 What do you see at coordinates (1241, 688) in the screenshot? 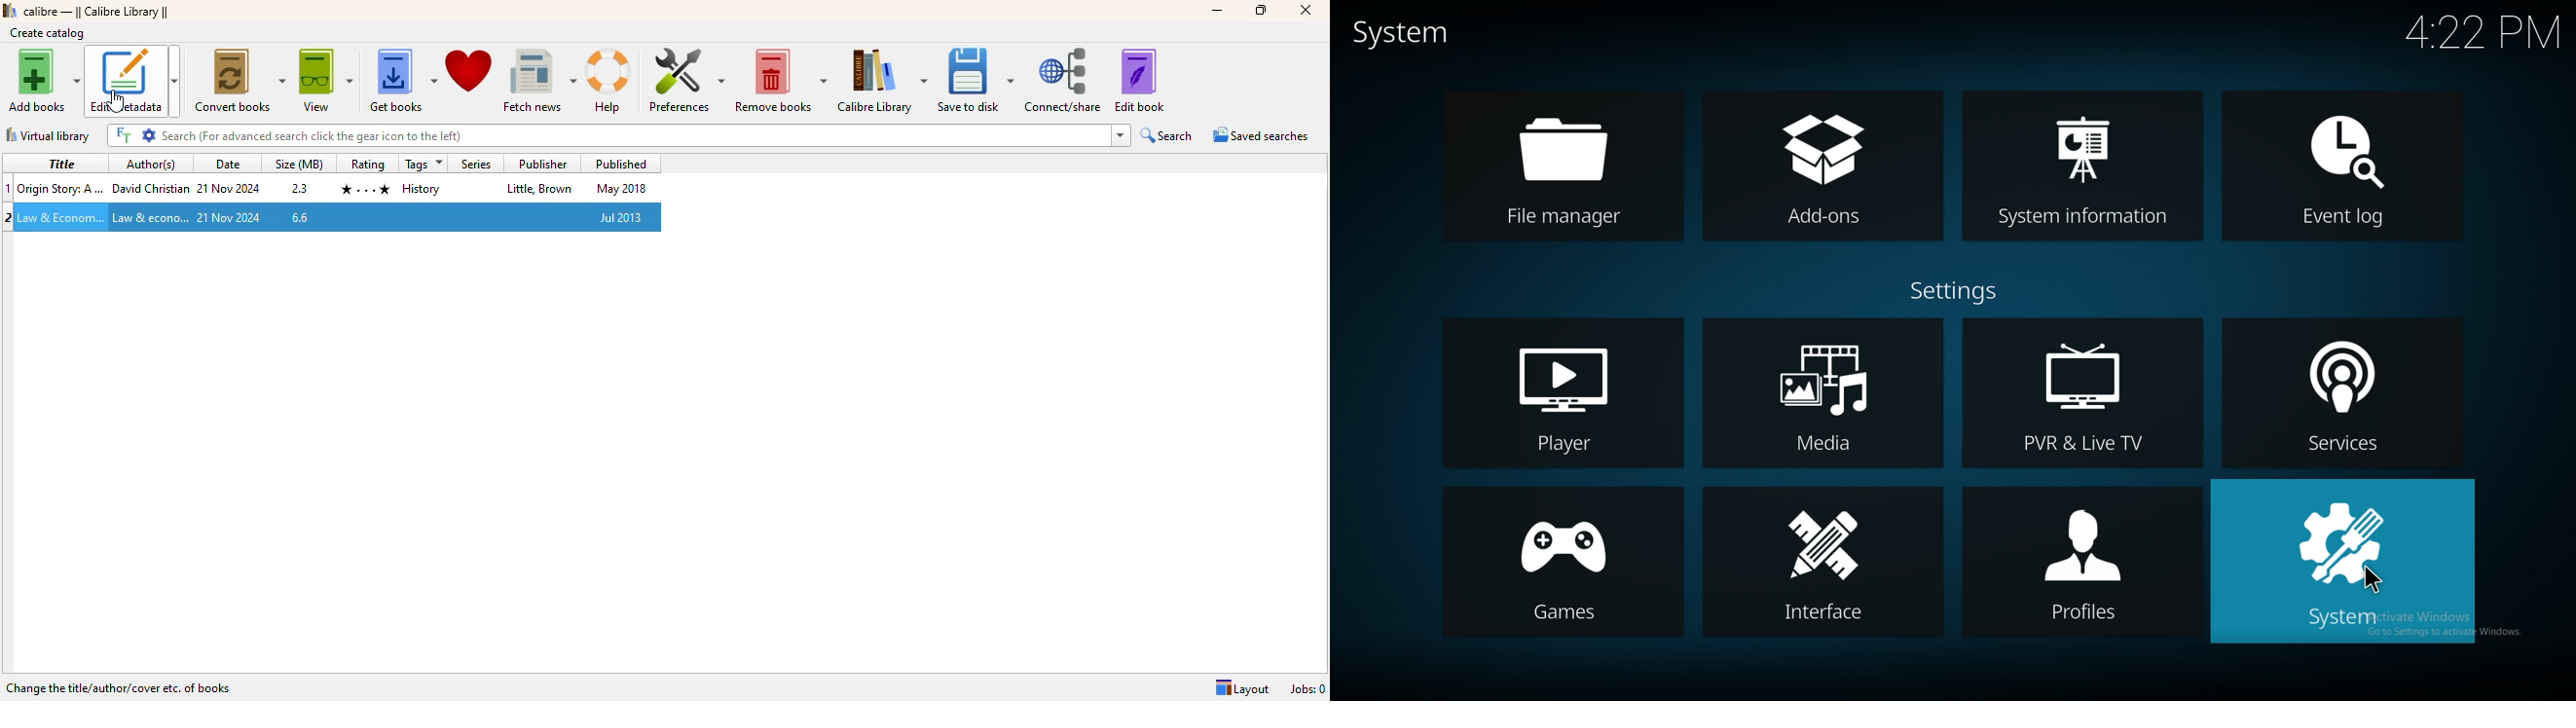
I see `Layout` at bounding box center [1241, 688].